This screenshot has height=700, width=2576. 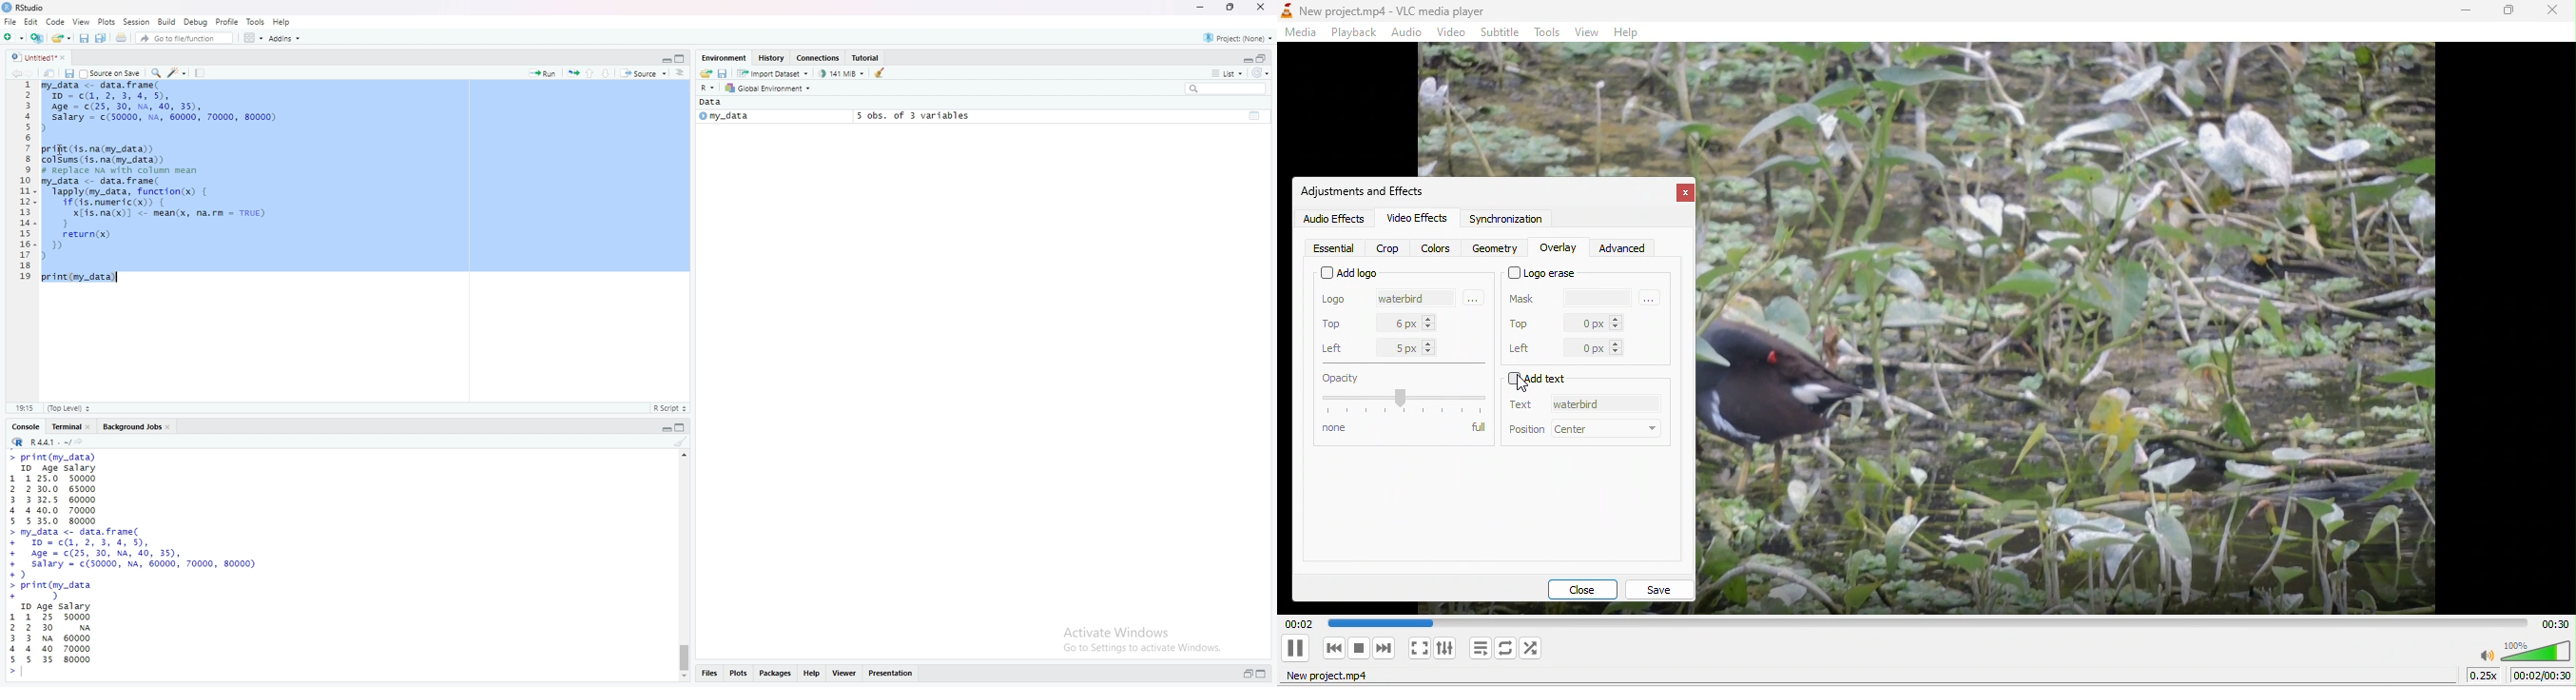 I want to click on previous media, so click(x=1328, y=648).